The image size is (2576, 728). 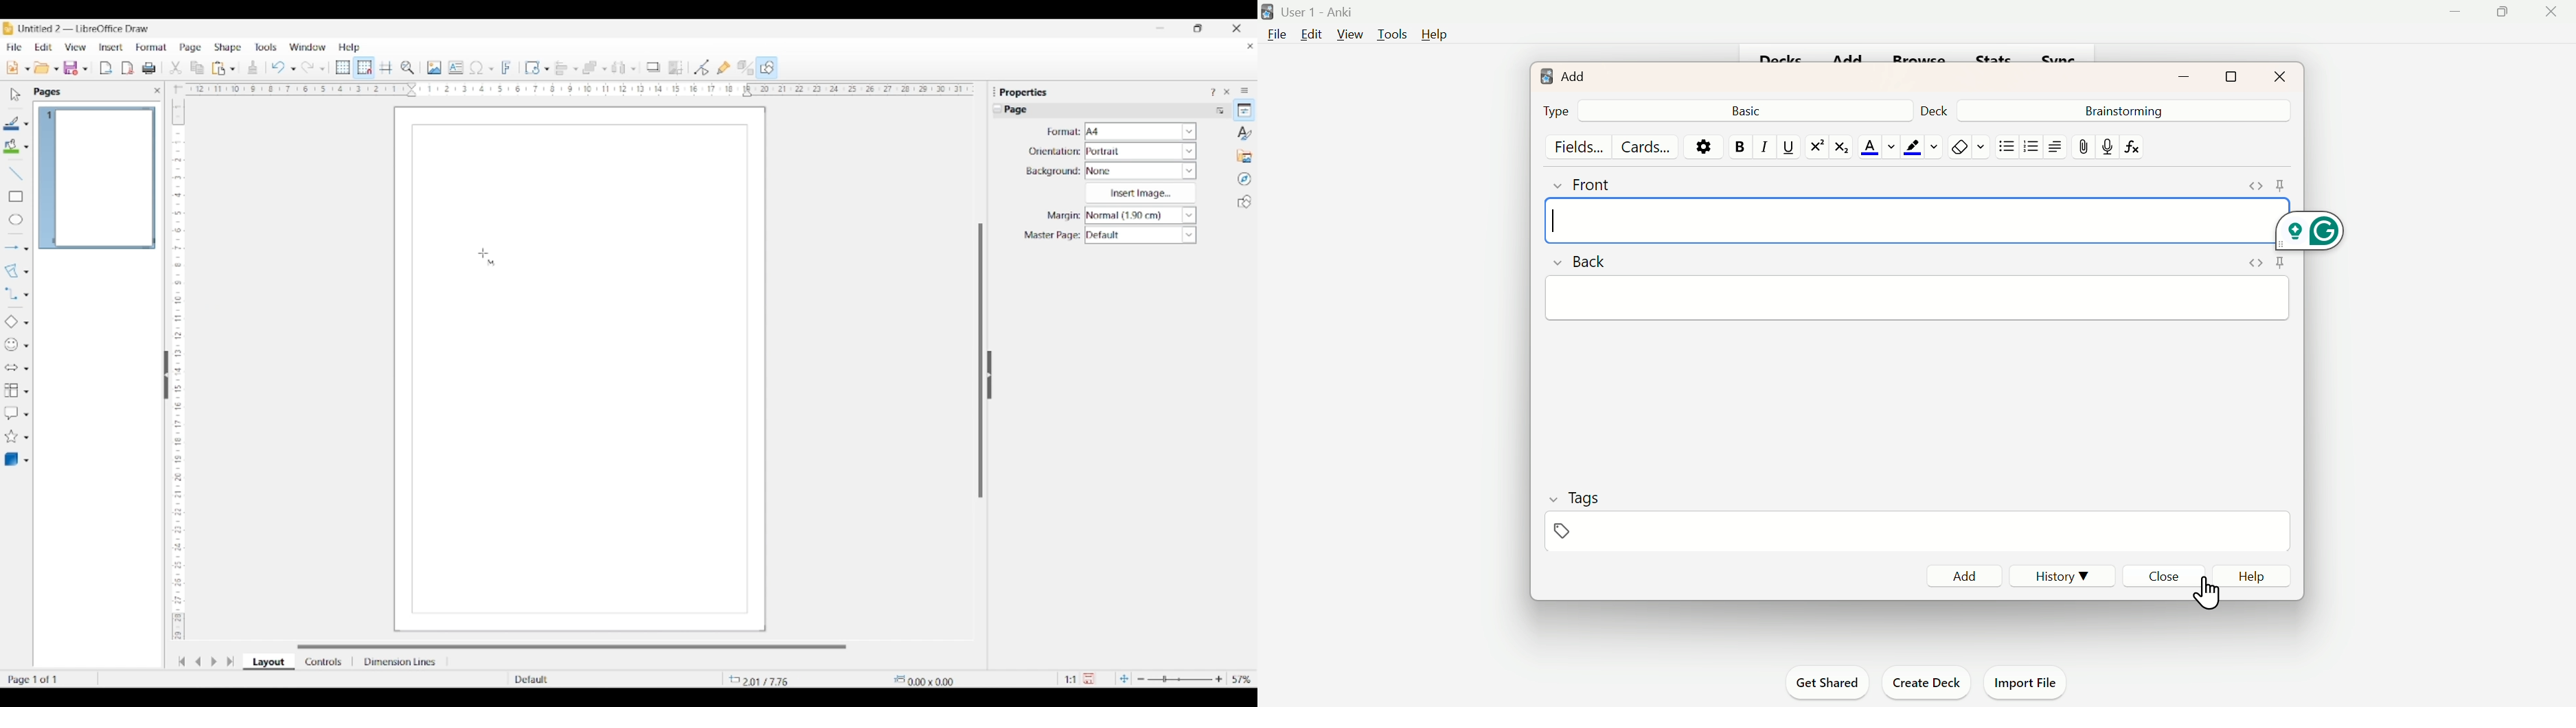 What do you see at coordinates (1141, 151) in the screenshot?
I see `Orientation options` at bounding box center [1141, 151].